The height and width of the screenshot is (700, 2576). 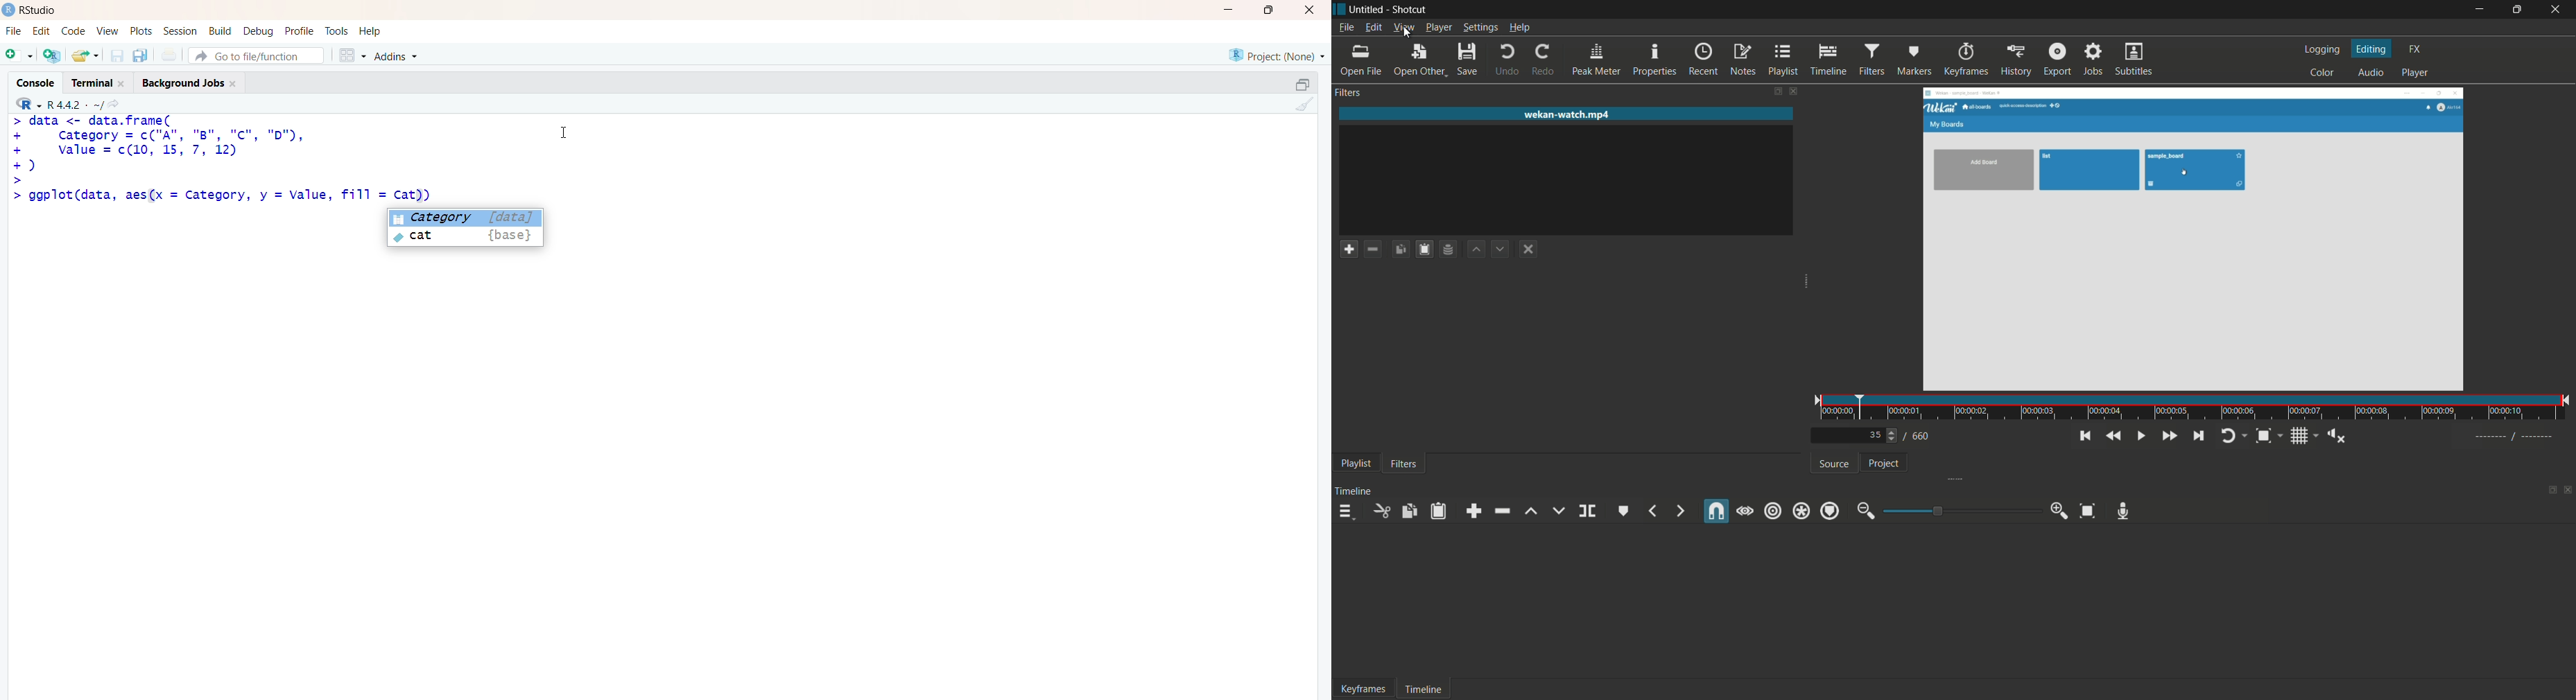 I want to click on project, so click(x=1884, y=466).